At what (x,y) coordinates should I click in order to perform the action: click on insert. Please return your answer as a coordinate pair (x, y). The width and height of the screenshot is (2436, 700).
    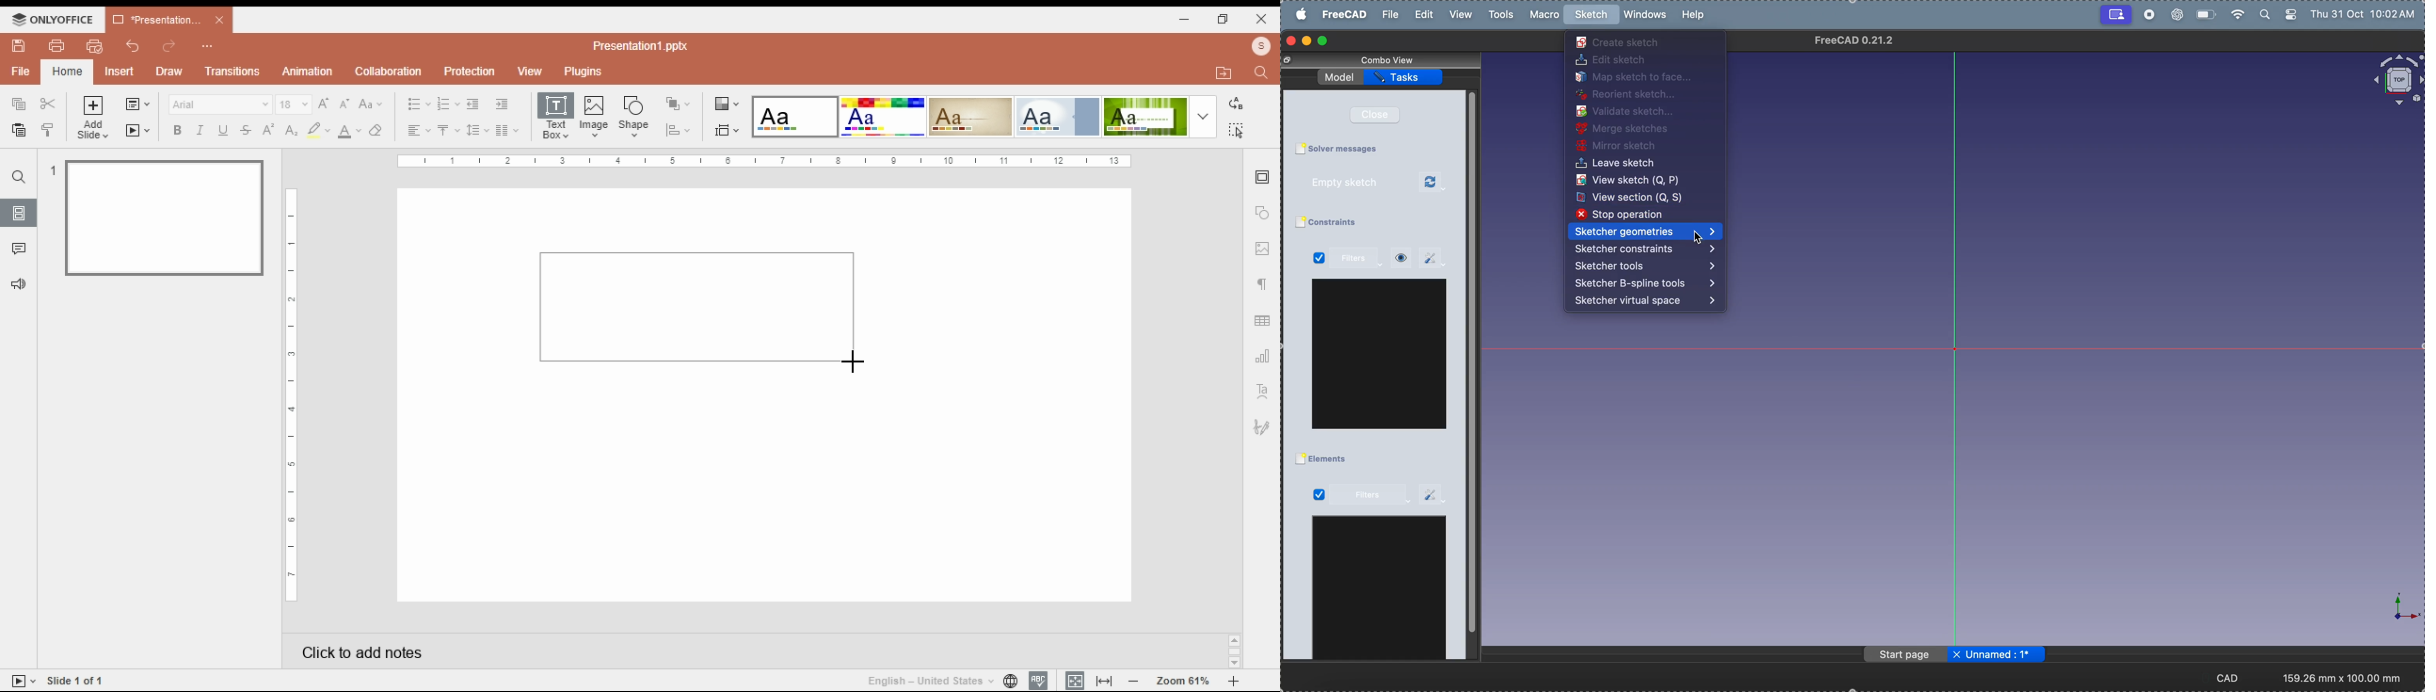
    Looking at the image, I should click on (122, 71).